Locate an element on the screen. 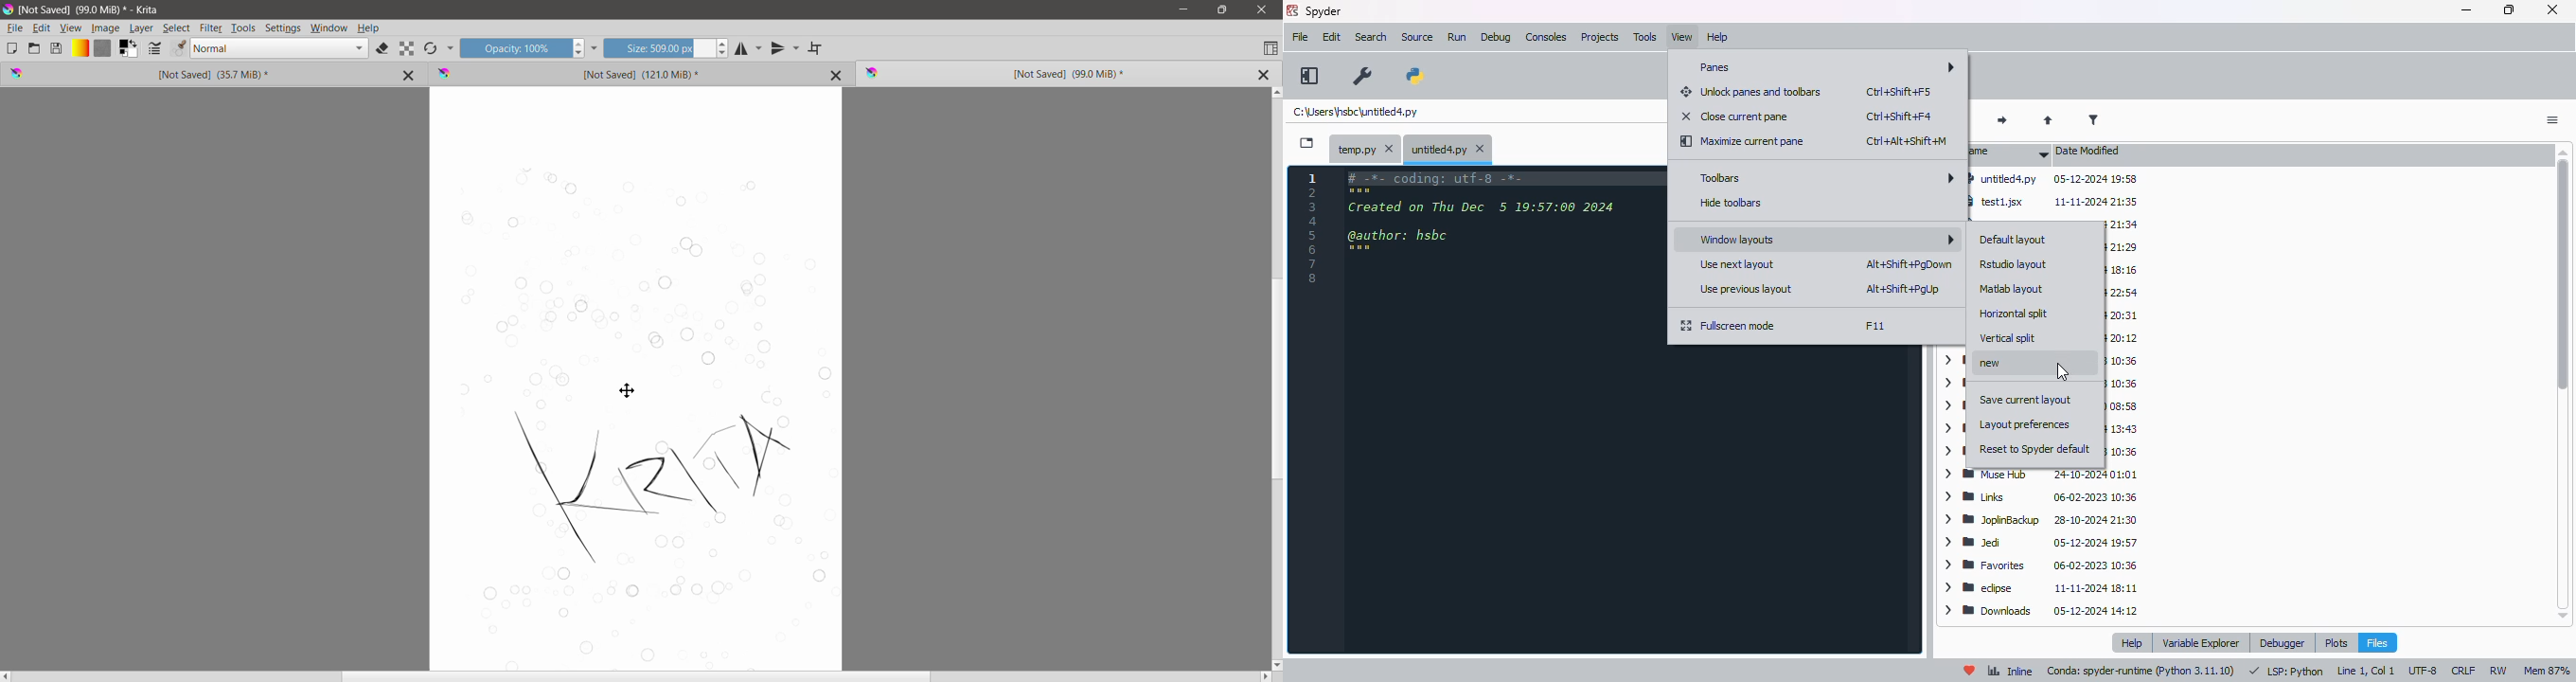  reset to spyder default is located at coordinates (2035, 449).